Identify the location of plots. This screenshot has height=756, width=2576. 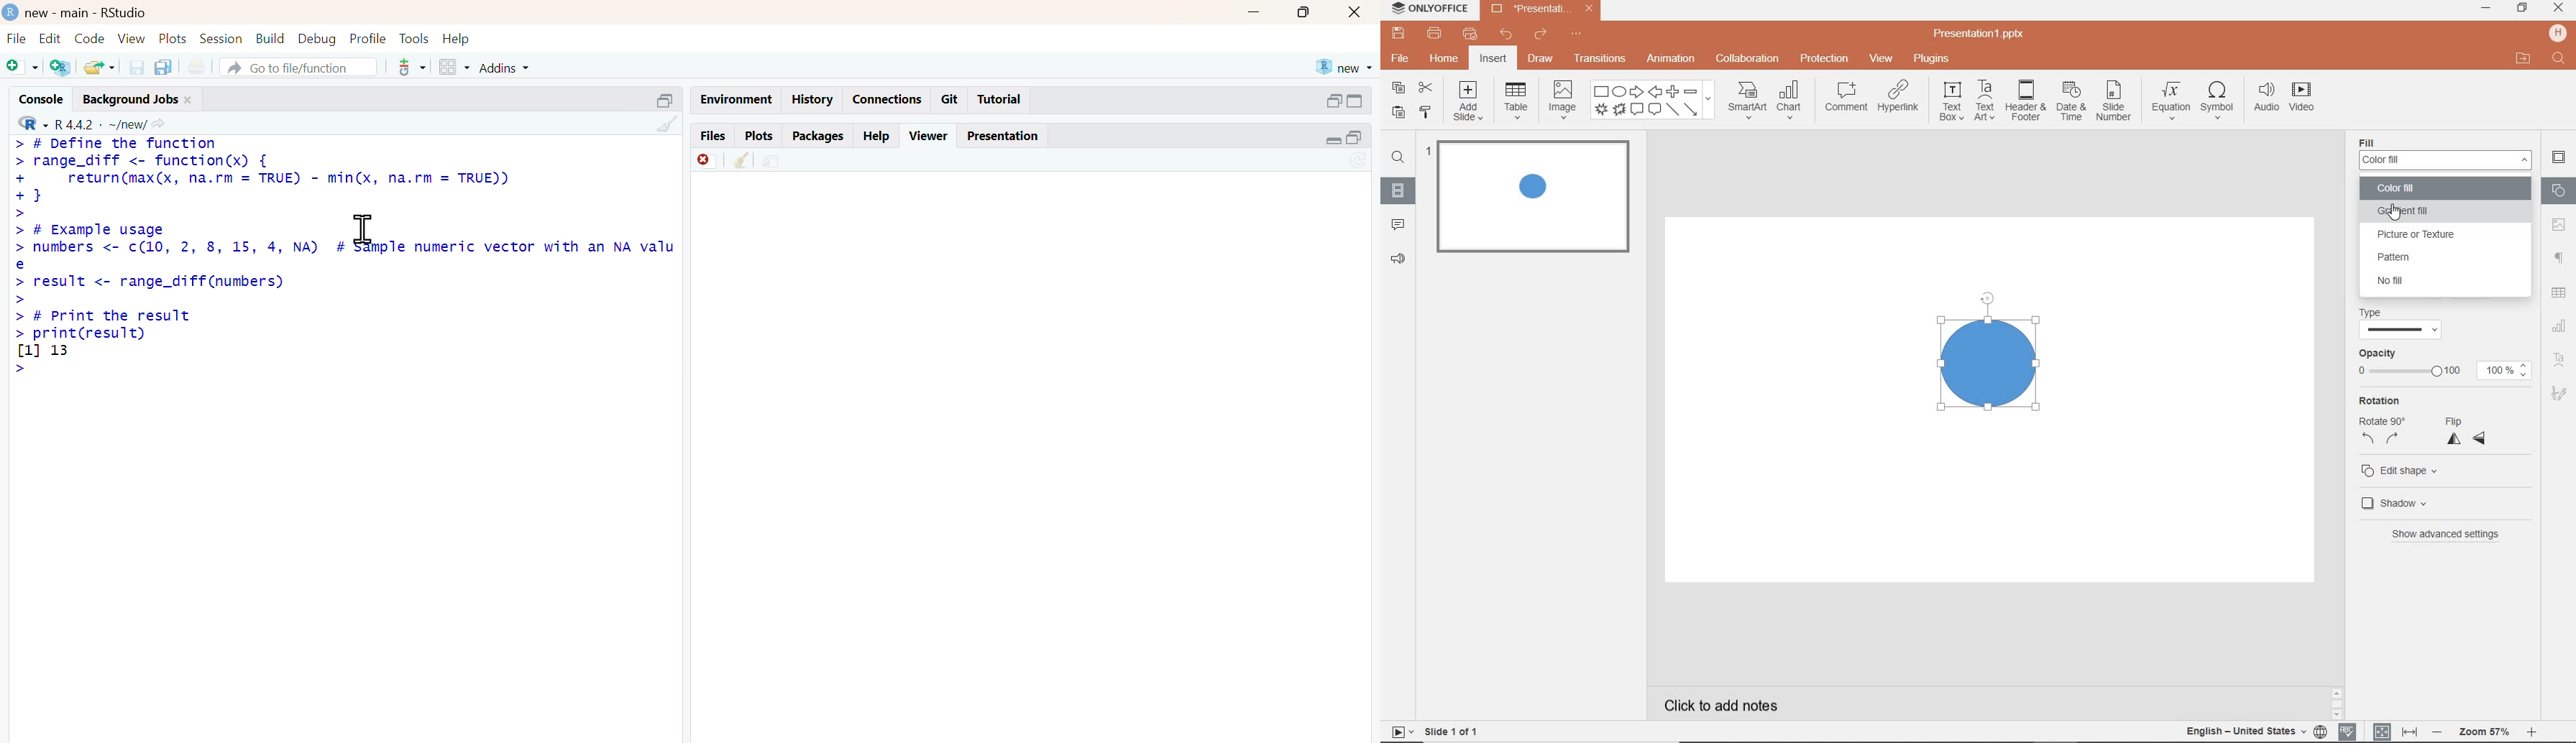
(174, 40).